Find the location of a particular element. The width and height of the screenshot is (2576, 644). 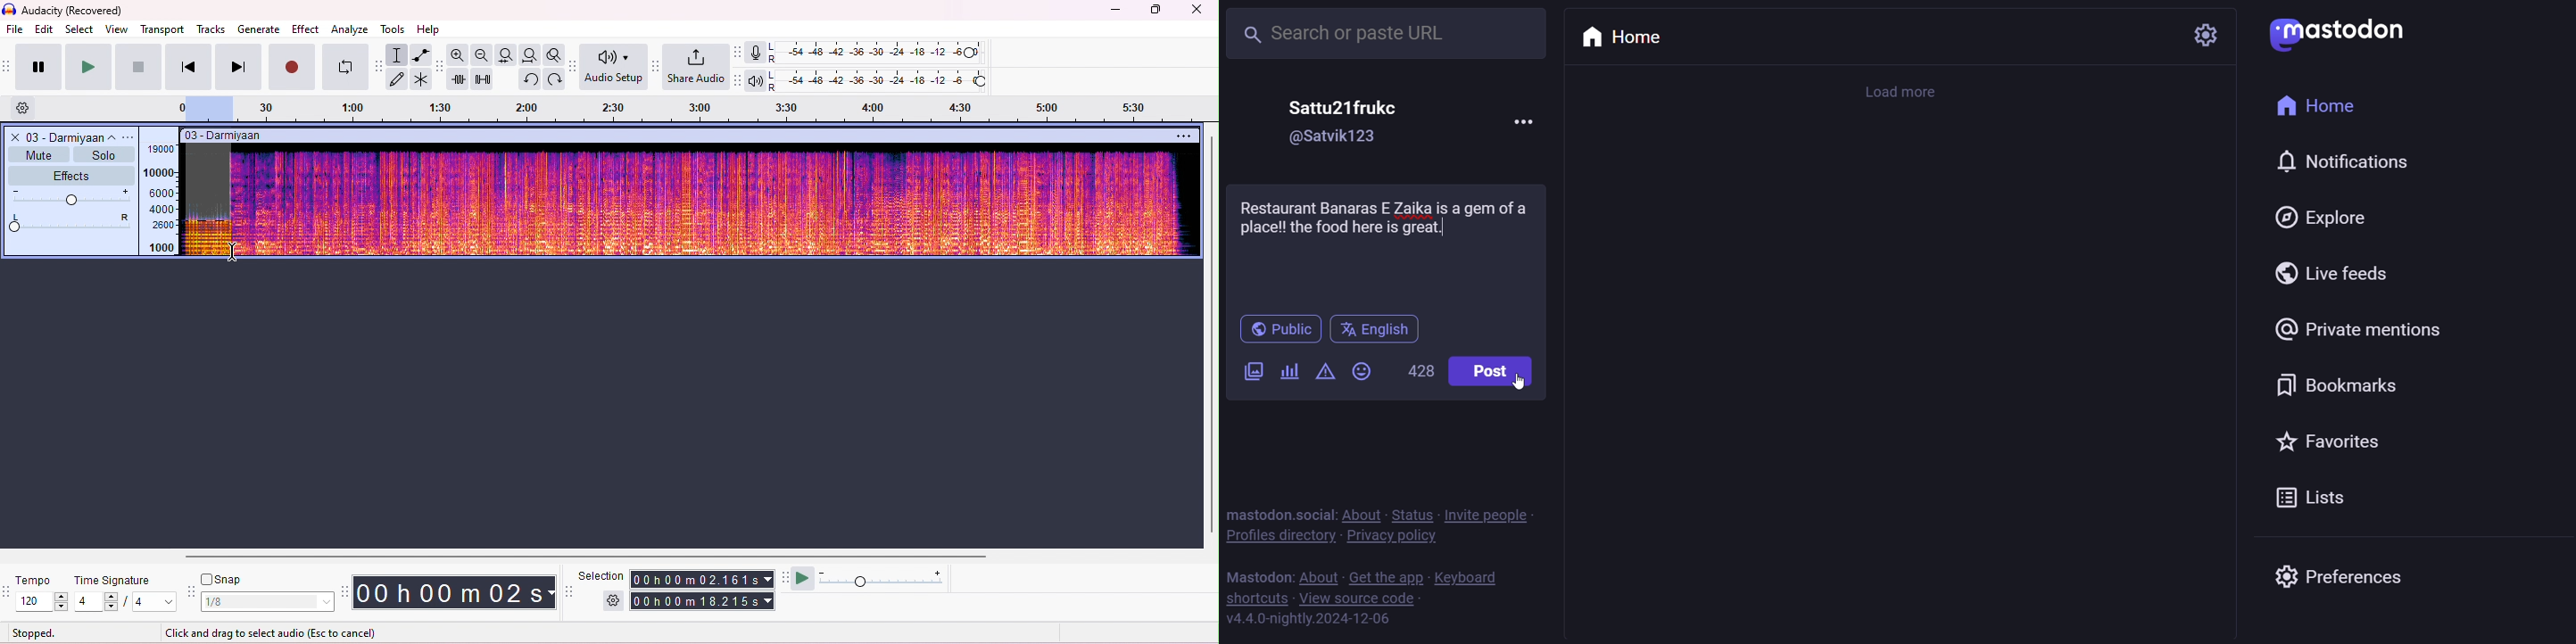

favorite is located at coordinates (2329, 442).